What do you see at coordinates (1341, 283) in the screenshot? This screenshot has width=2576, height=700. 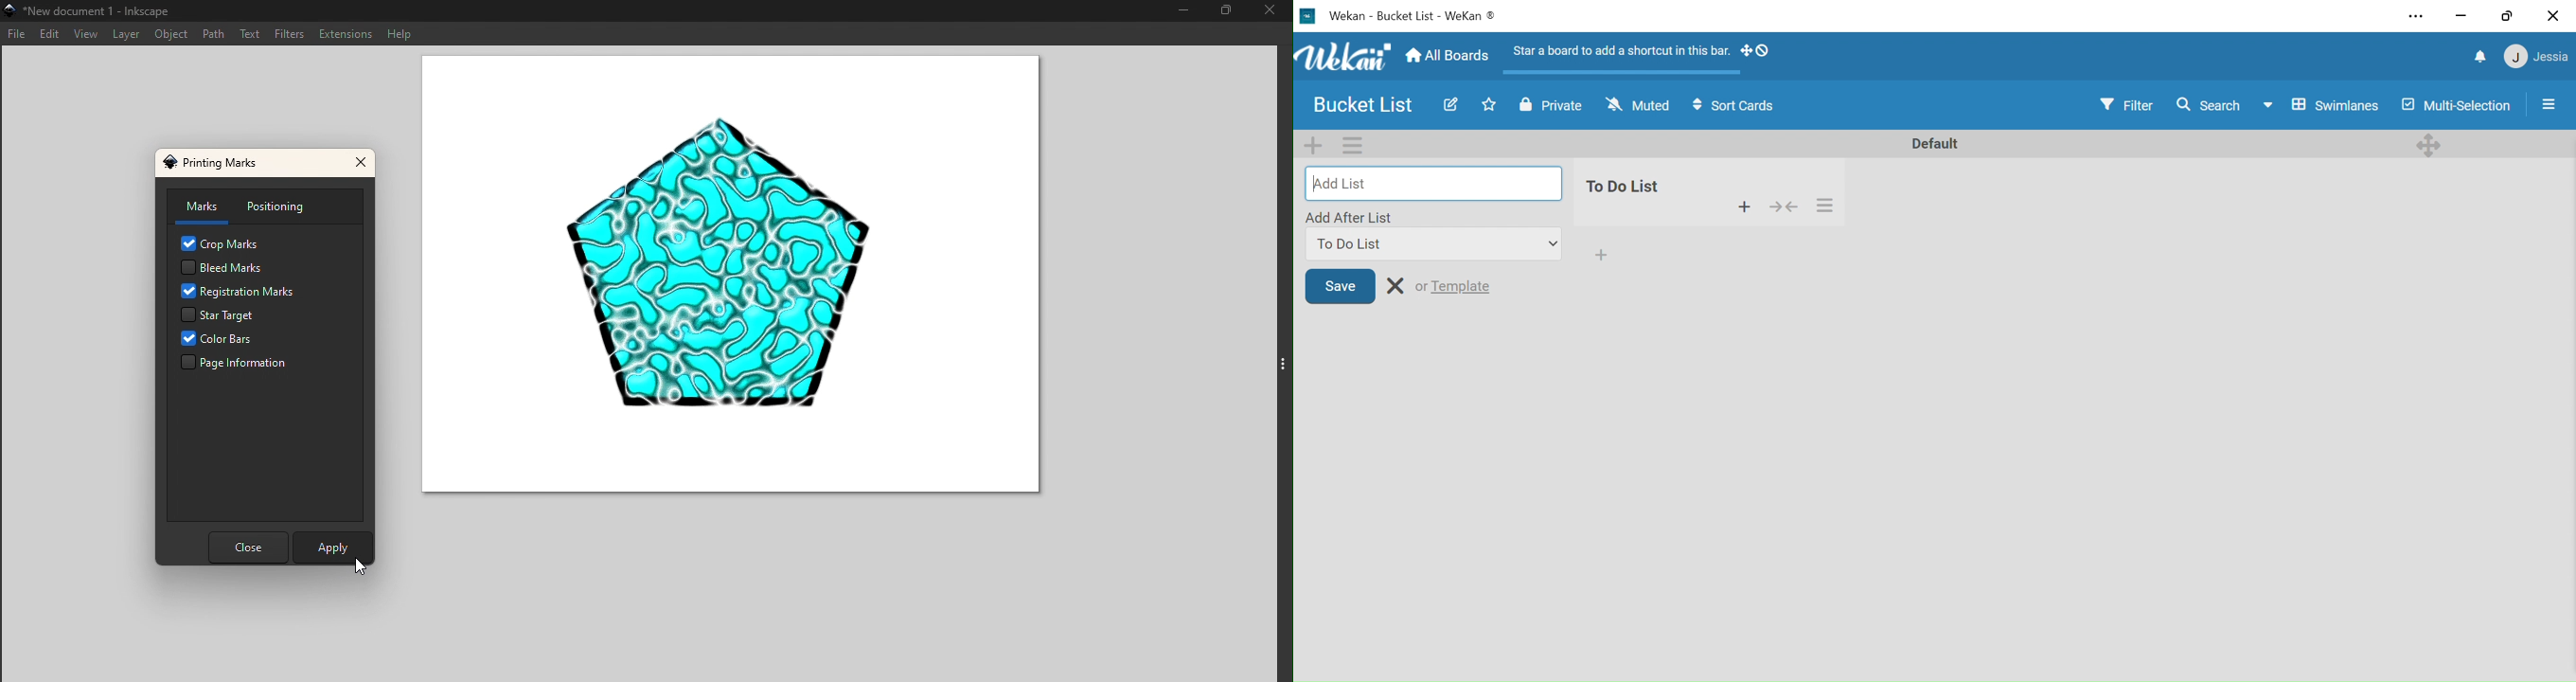 I see `Save` at bounding box center [1341, 283].